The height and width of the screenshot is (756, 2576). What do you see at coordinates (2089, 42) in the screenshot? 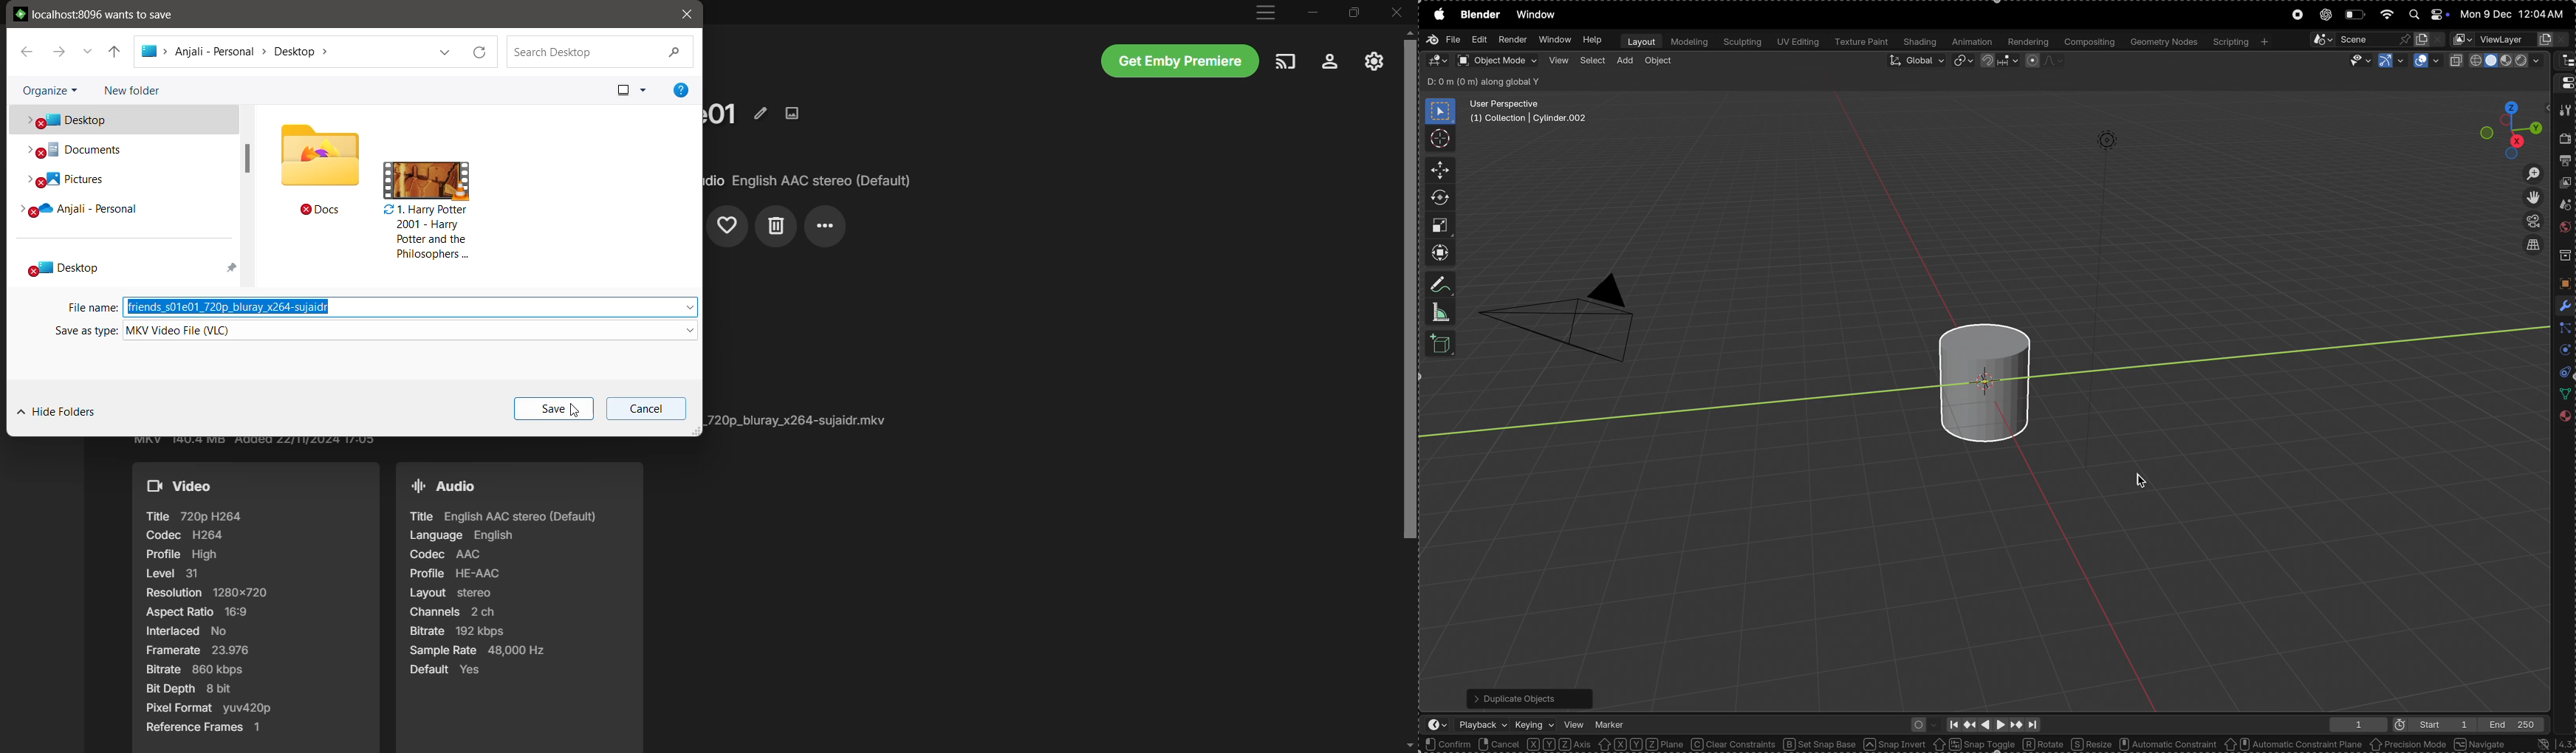
I see `composting` at bounding box center [2089, 42].